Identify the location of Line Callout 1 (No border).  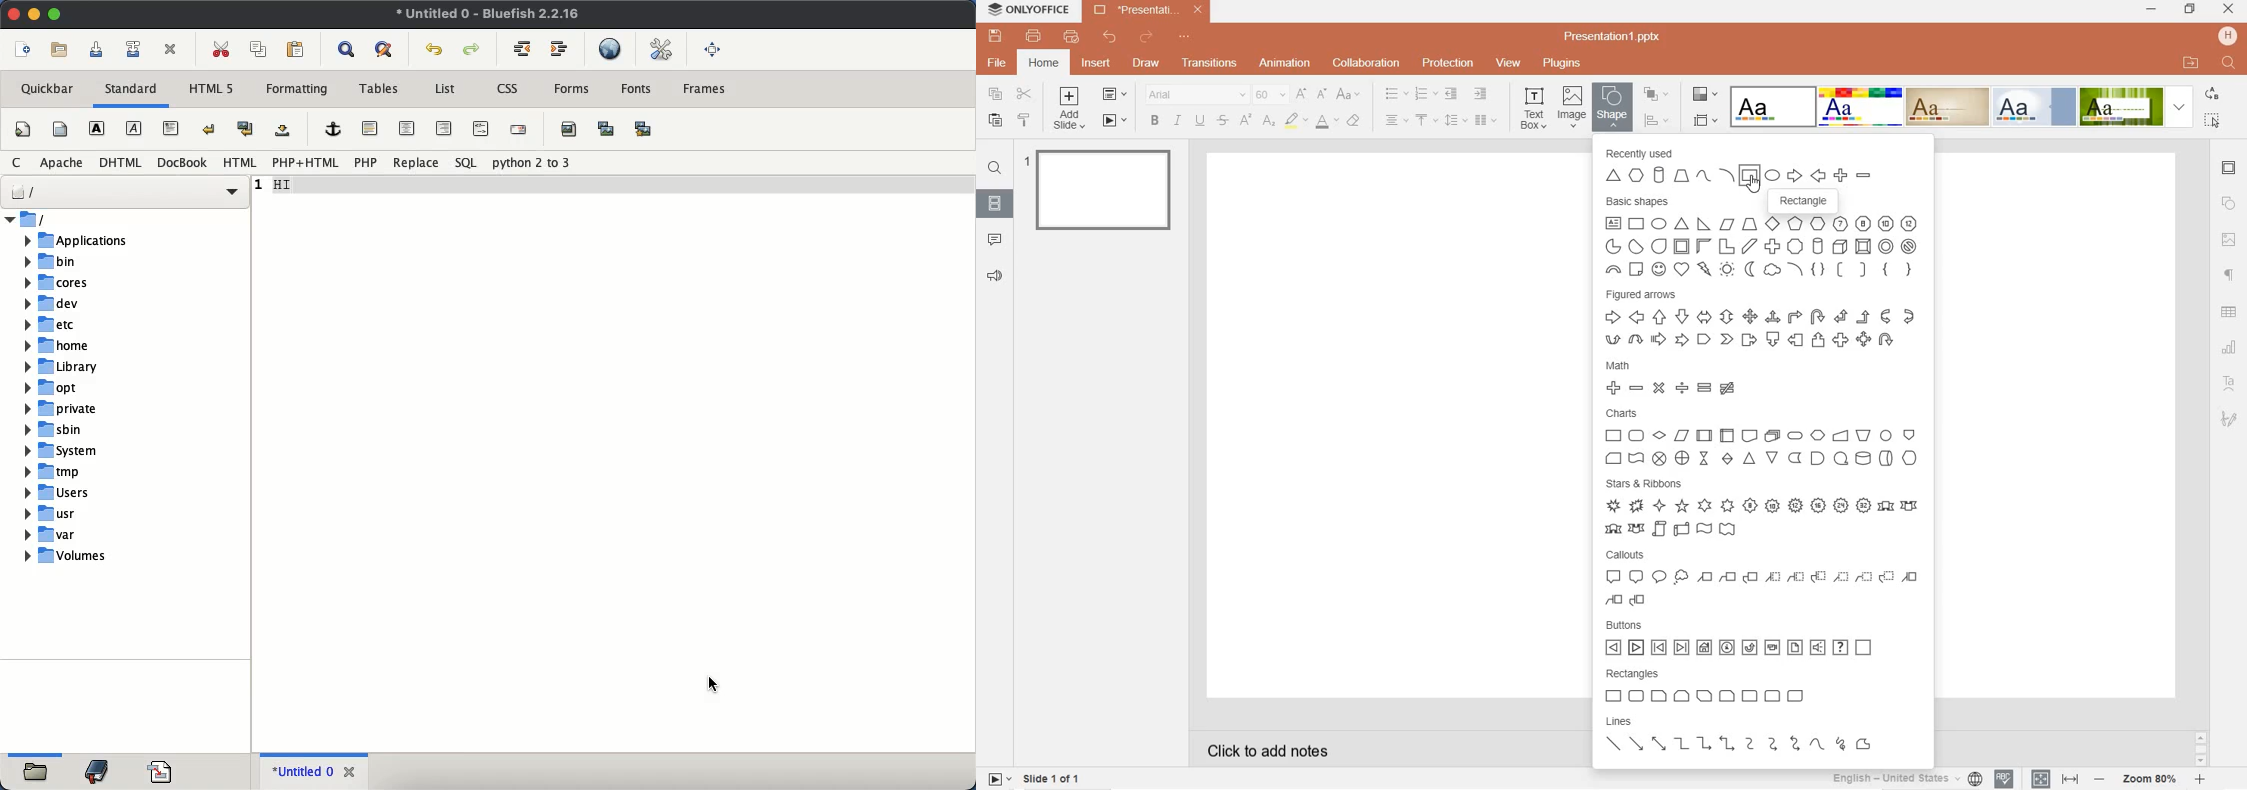
(1840, 578).